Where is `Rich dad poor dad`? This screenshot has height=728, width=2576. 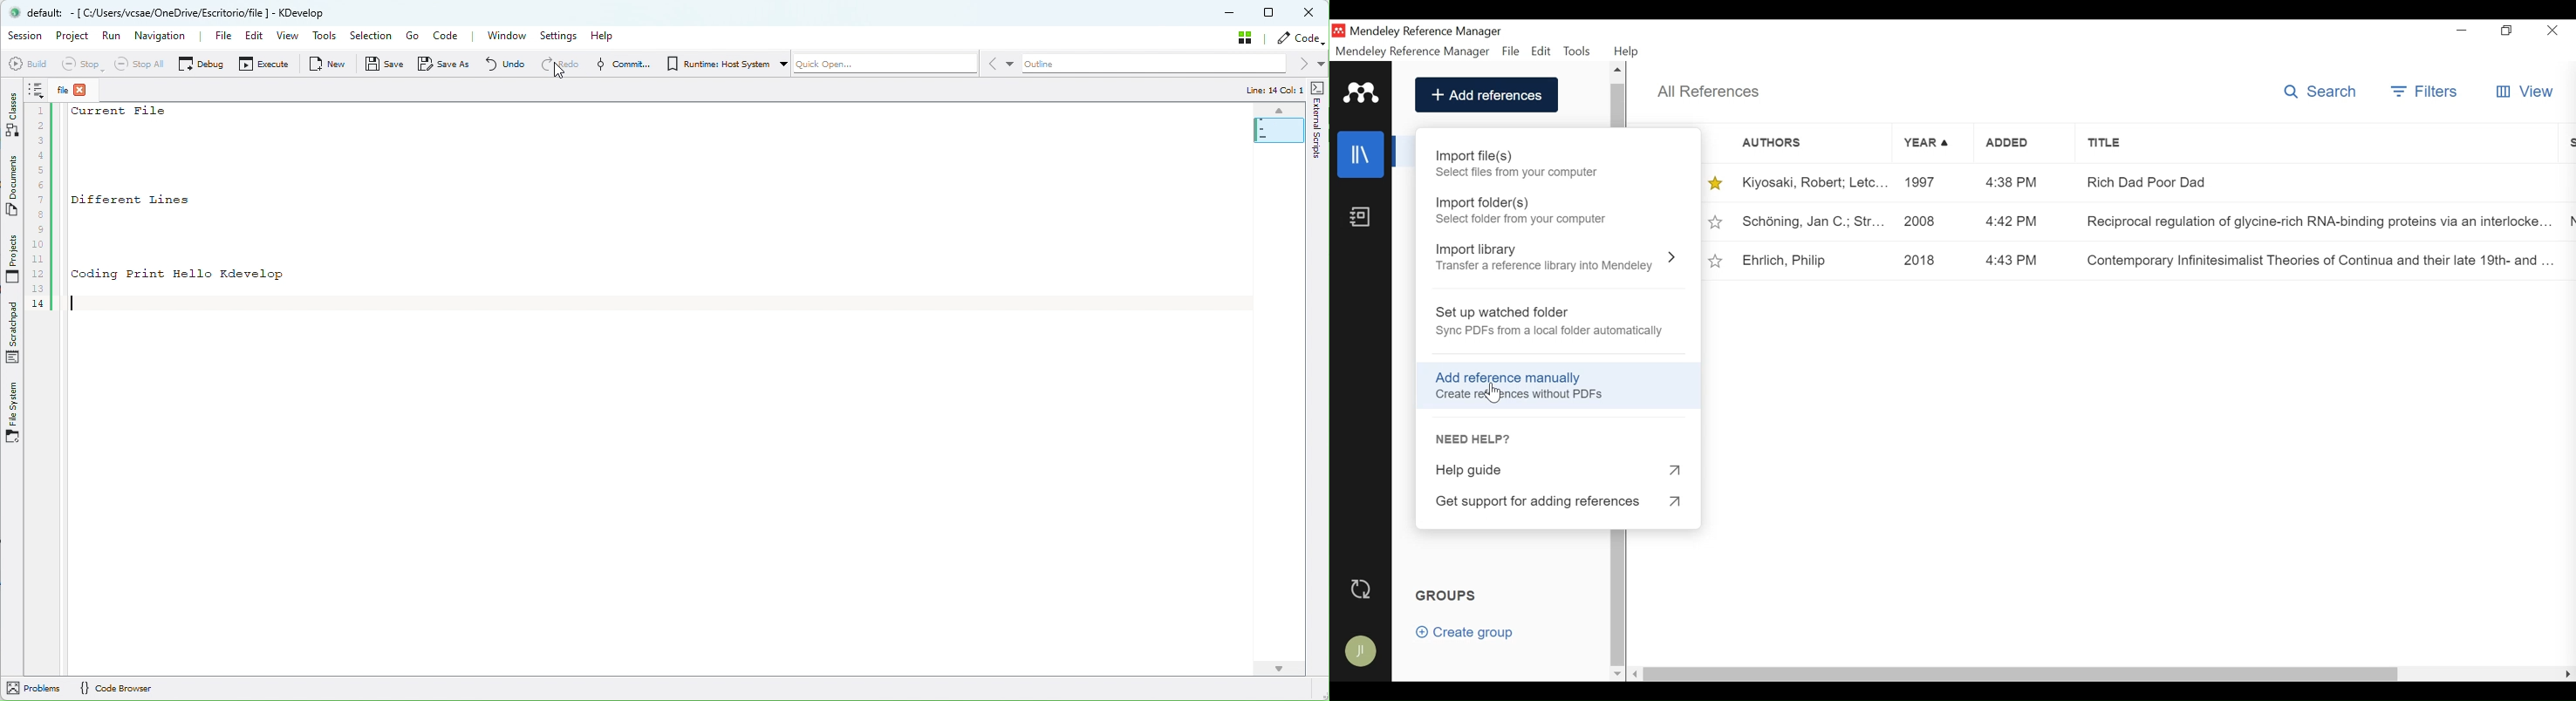 Rich dad poor dad is located at coordinates (2315, 182).